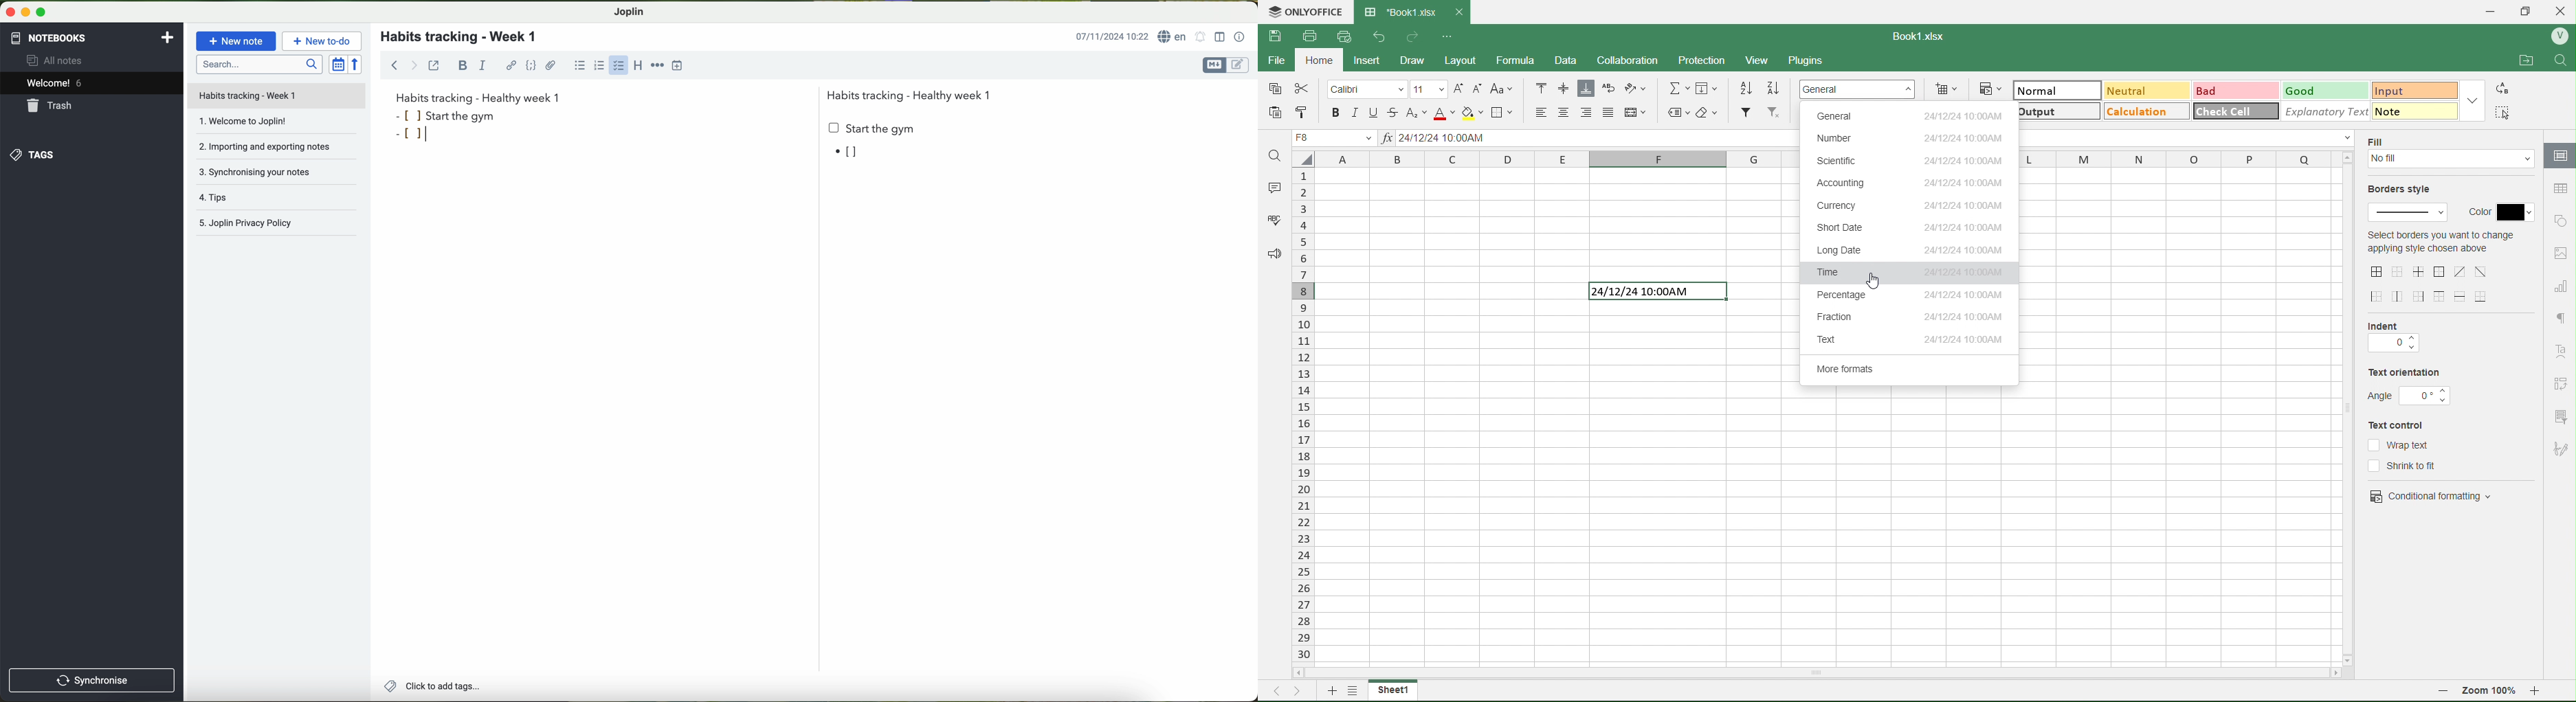 The image size is (2576, 728). I want to click on General, so click(1911, 117).